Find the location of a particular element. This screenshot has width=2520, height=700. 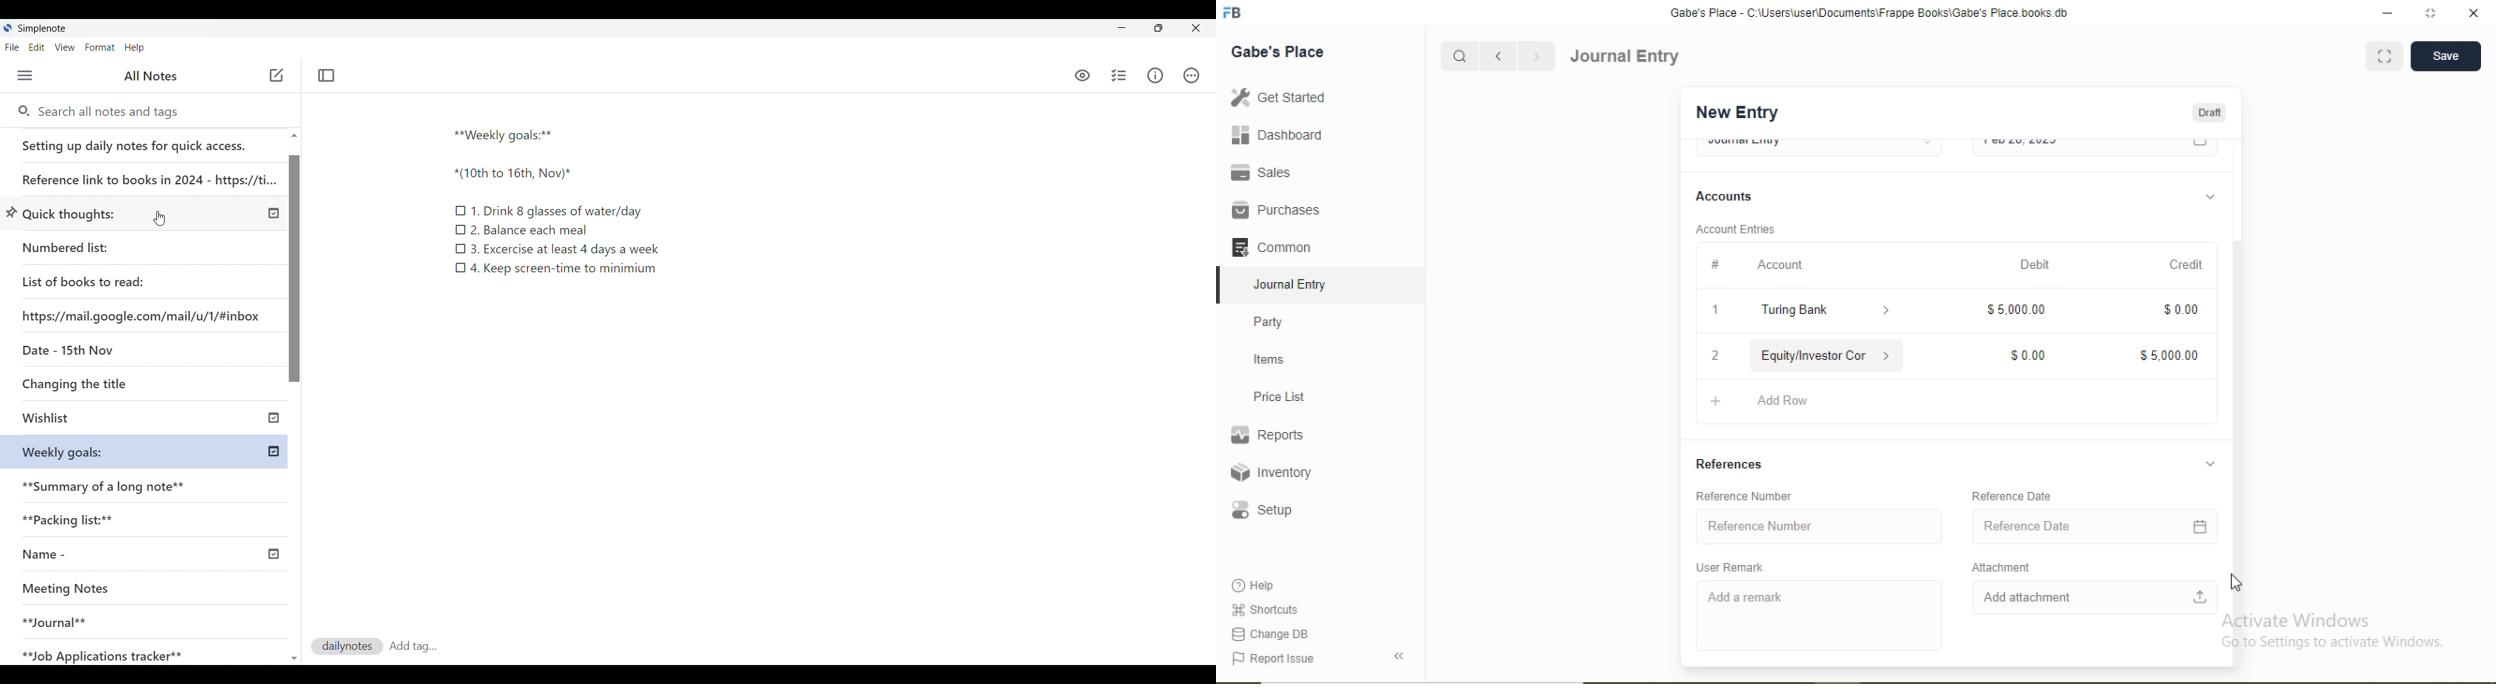

1 is located at coordinates (1715, 309).